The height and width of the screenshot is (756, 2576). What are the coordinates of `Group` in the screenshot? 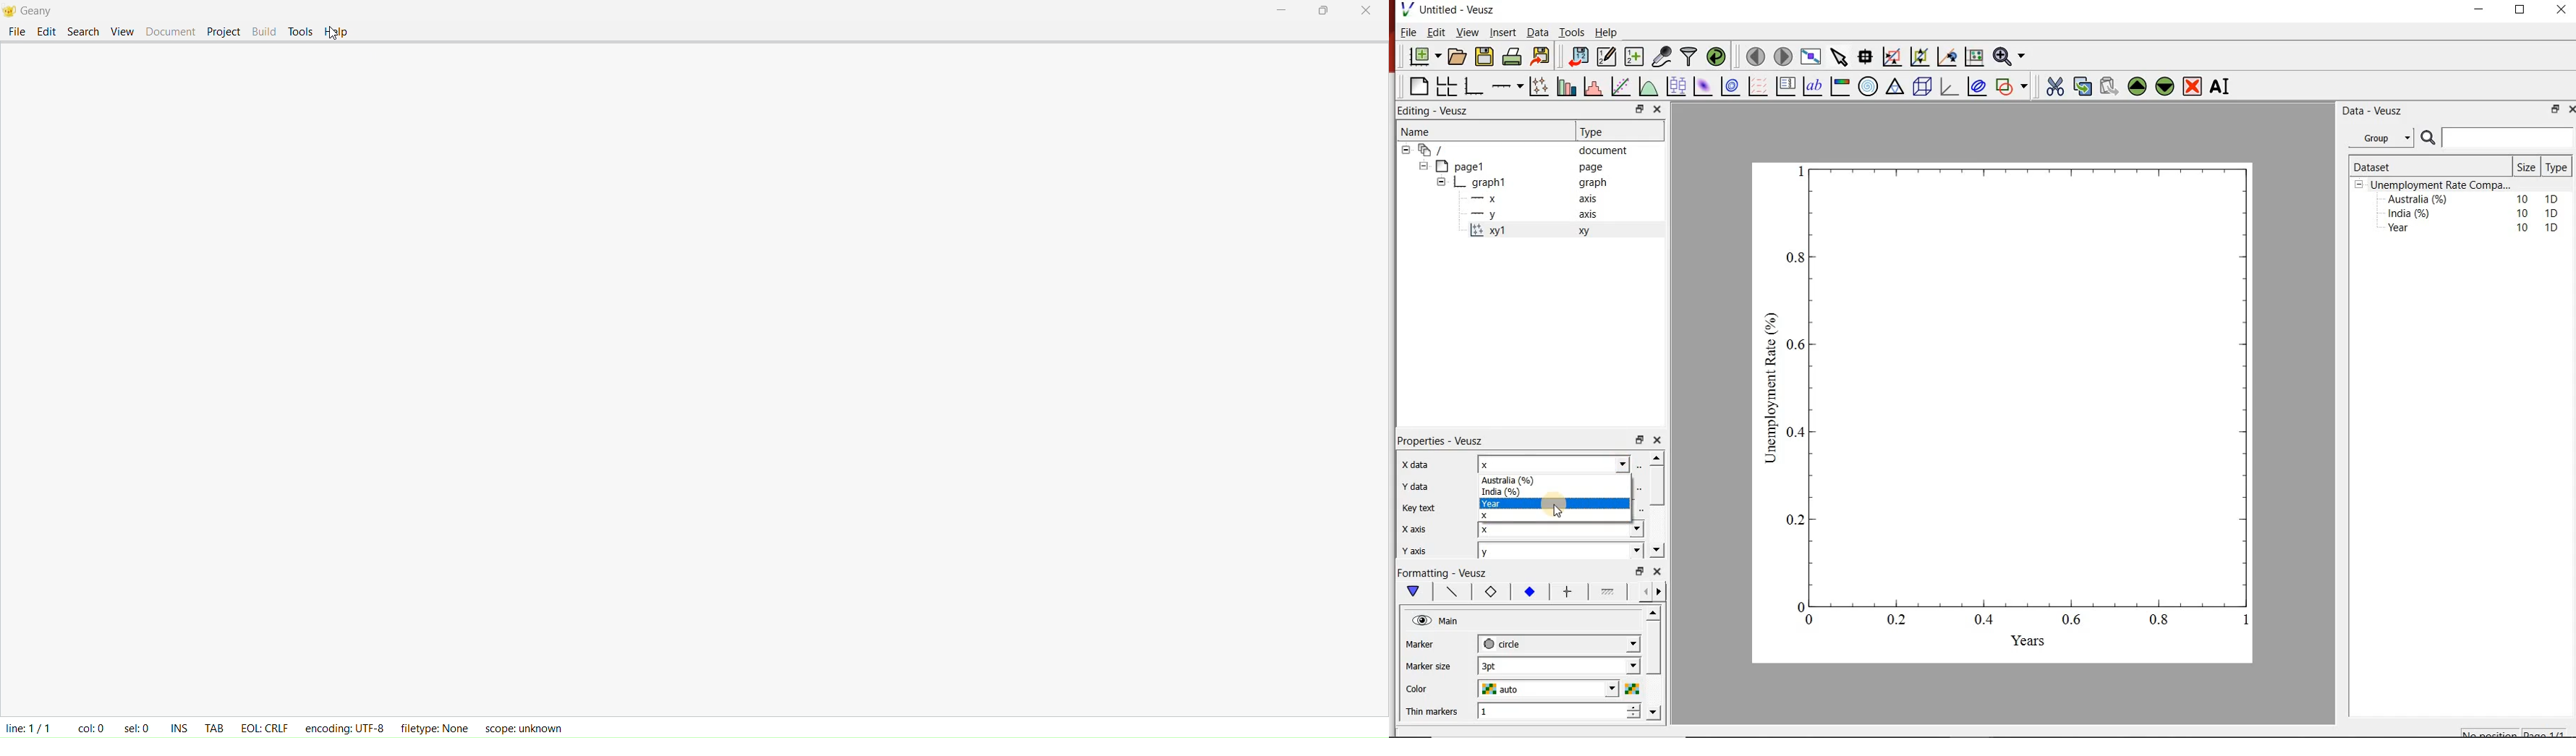 It's located at (2383, 138).